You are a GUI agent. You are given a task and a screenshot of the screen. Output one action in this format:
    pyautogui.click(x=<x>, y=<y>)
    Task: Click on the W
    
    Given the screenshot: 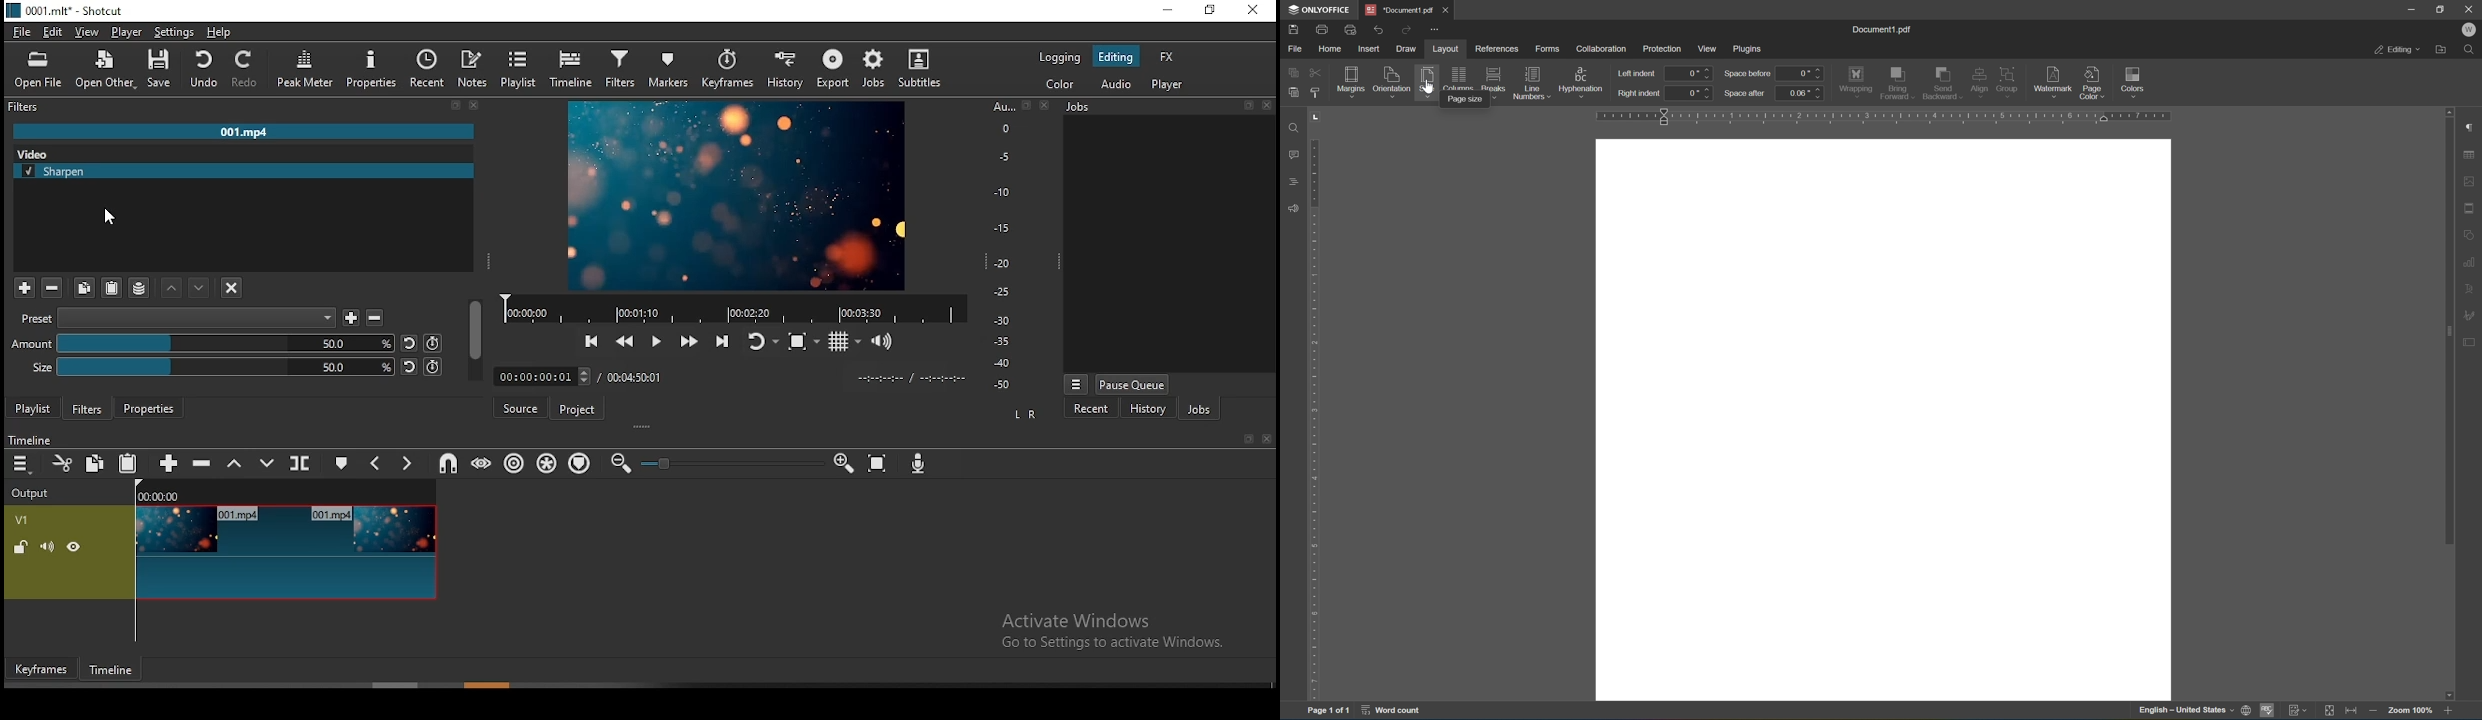 What is the action you would take?
    pyautogui.click(x=2469, y=29)
    